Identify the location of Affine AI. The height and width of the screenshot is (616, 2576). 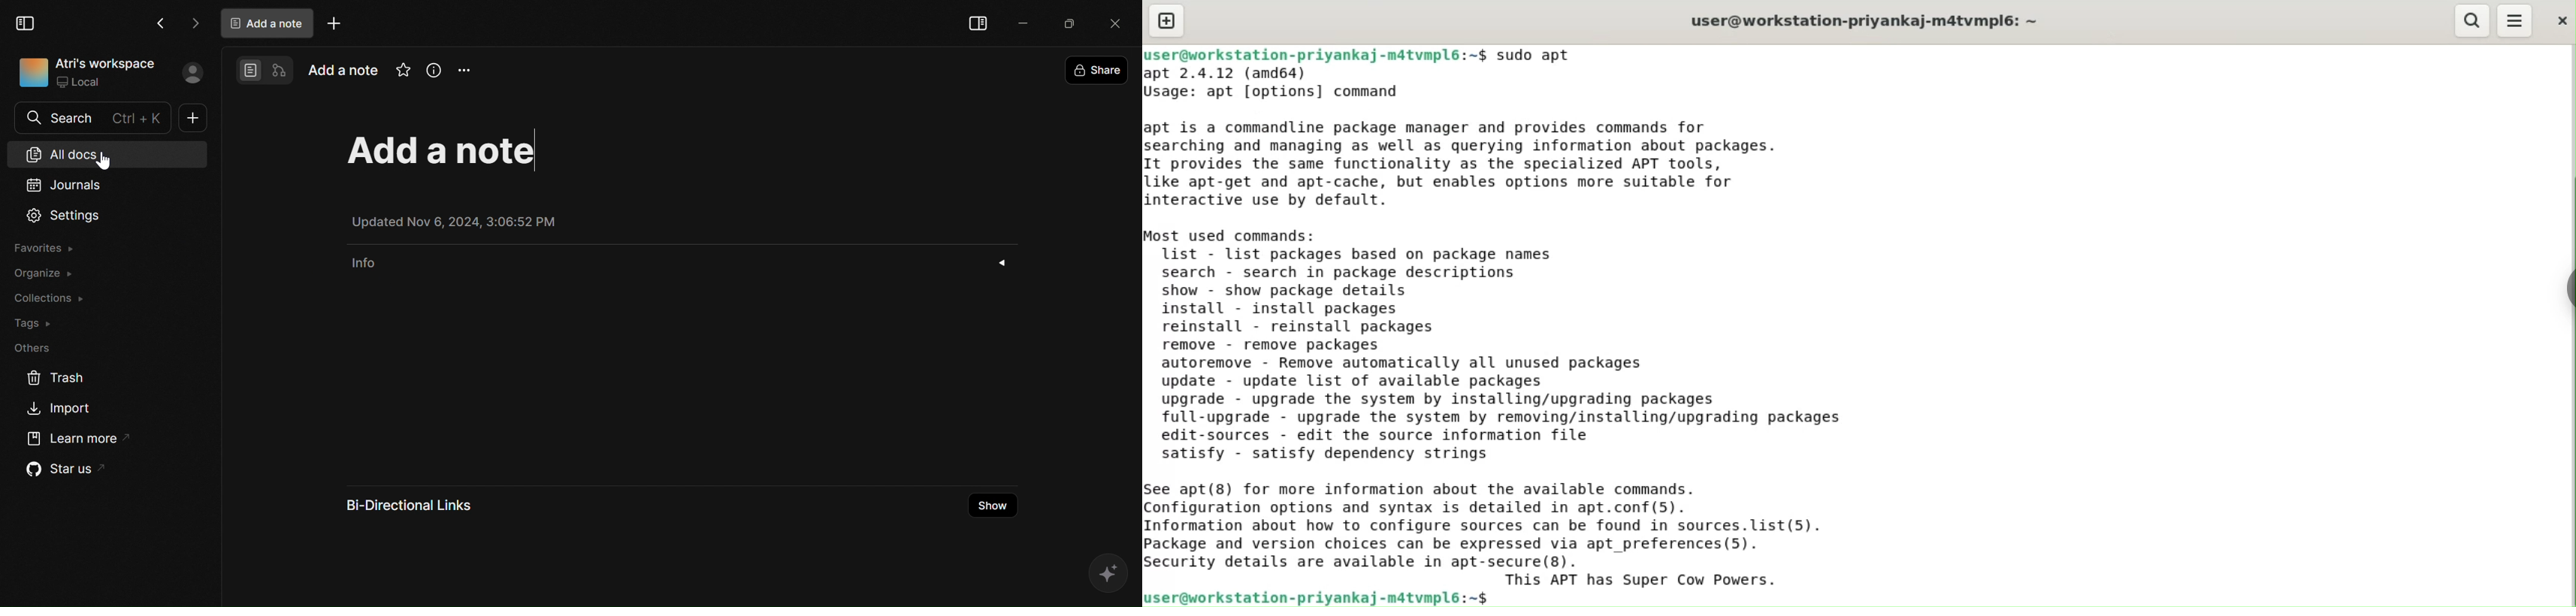
(1106, 573).